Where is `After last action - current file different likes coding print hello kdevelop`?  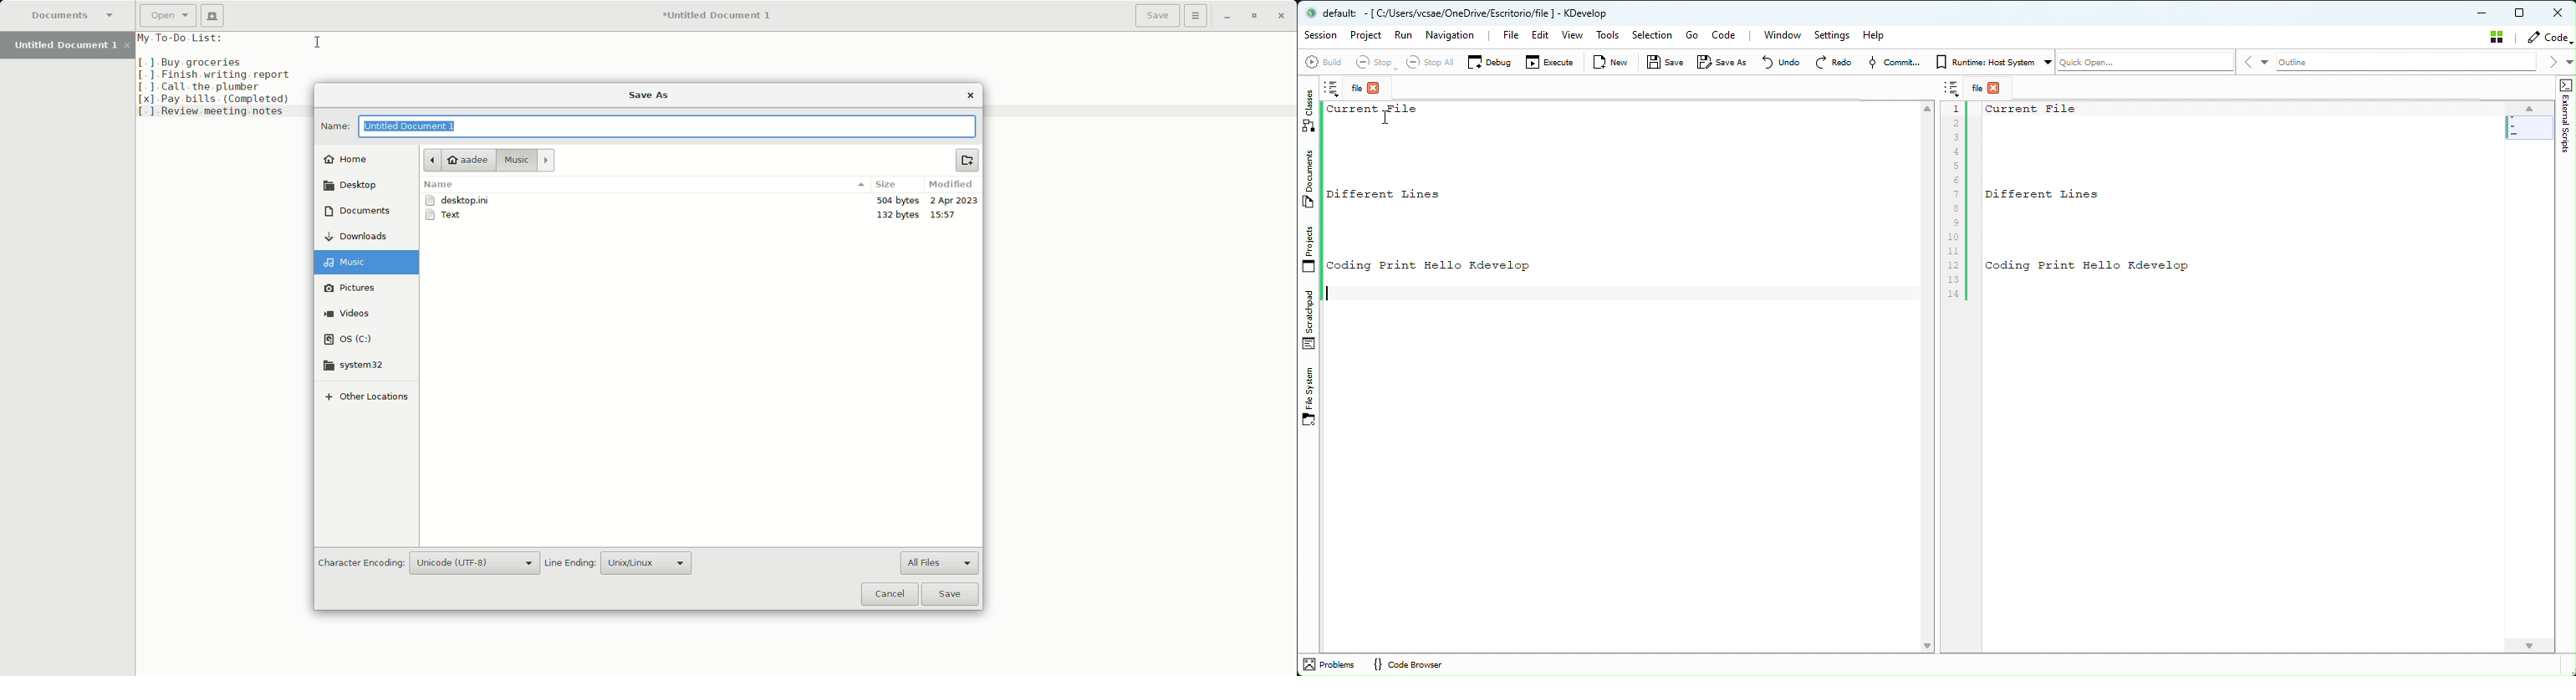
After last action - current file different likes coding print hello kdevelop is located at coordinates (2240, 206).